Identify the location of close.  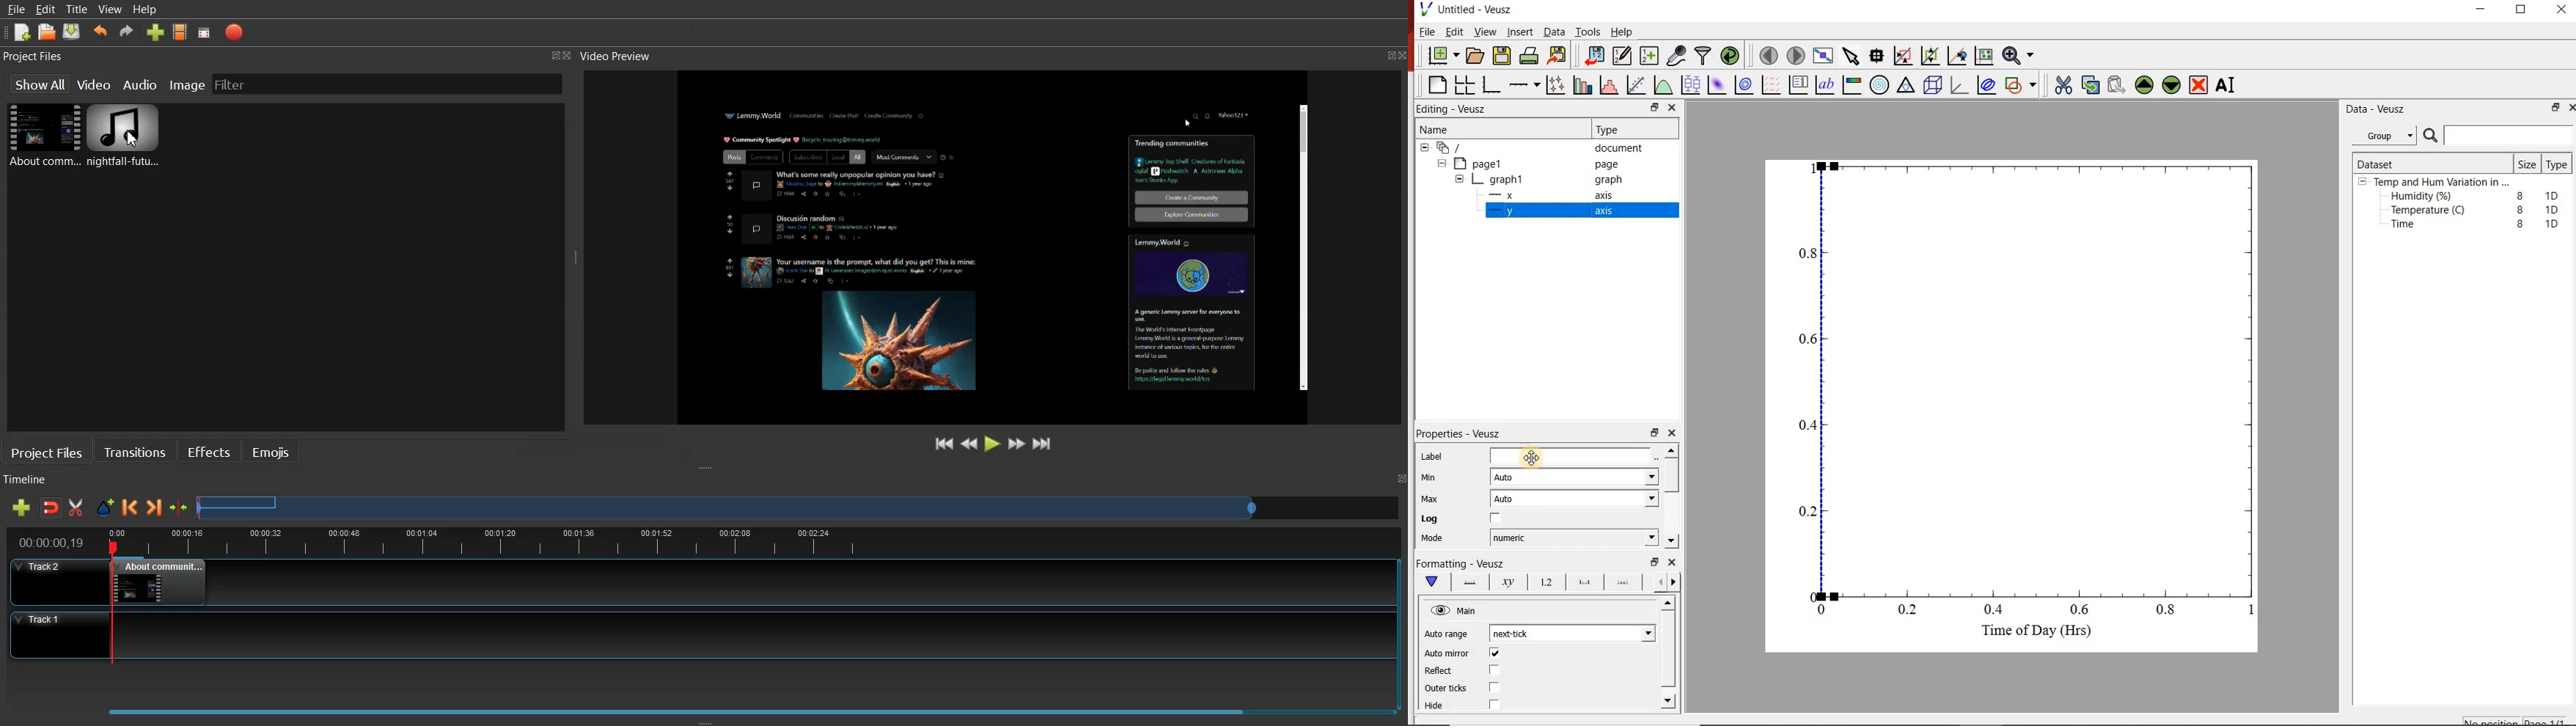
(1673, 107).